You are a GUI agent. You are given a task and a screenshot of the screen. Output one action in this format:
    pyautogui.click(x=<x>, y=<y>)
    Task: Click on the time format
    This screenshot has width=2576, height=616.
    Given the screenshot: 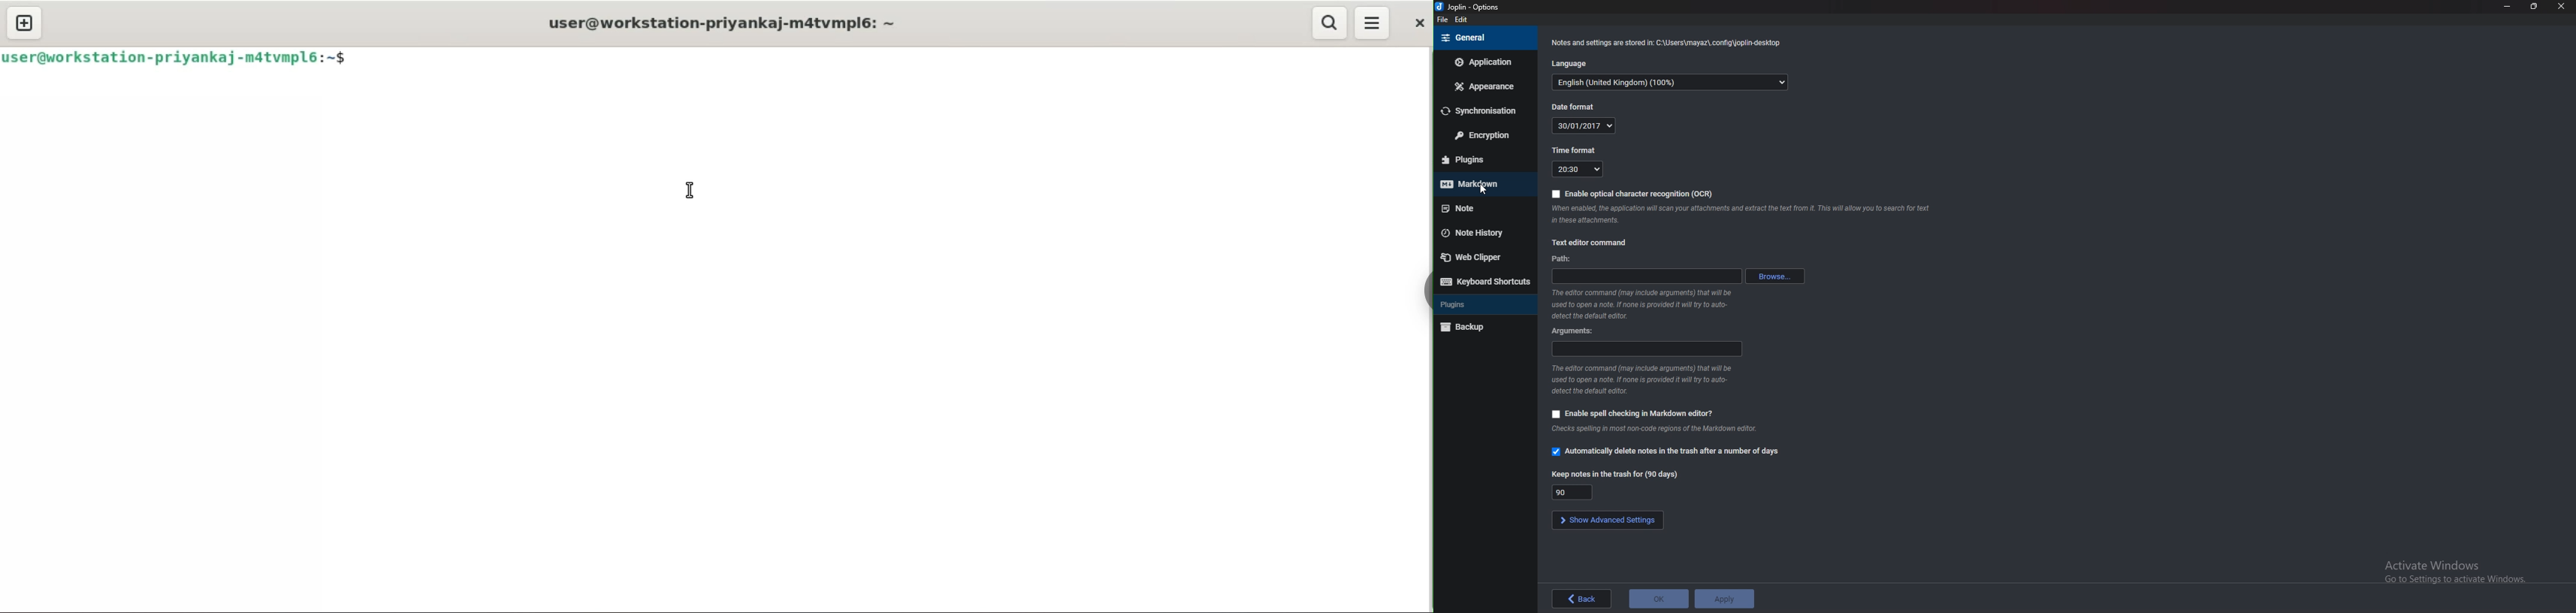 What is the action you would take?
    pyautogui.click(x=1576, y=150)
    